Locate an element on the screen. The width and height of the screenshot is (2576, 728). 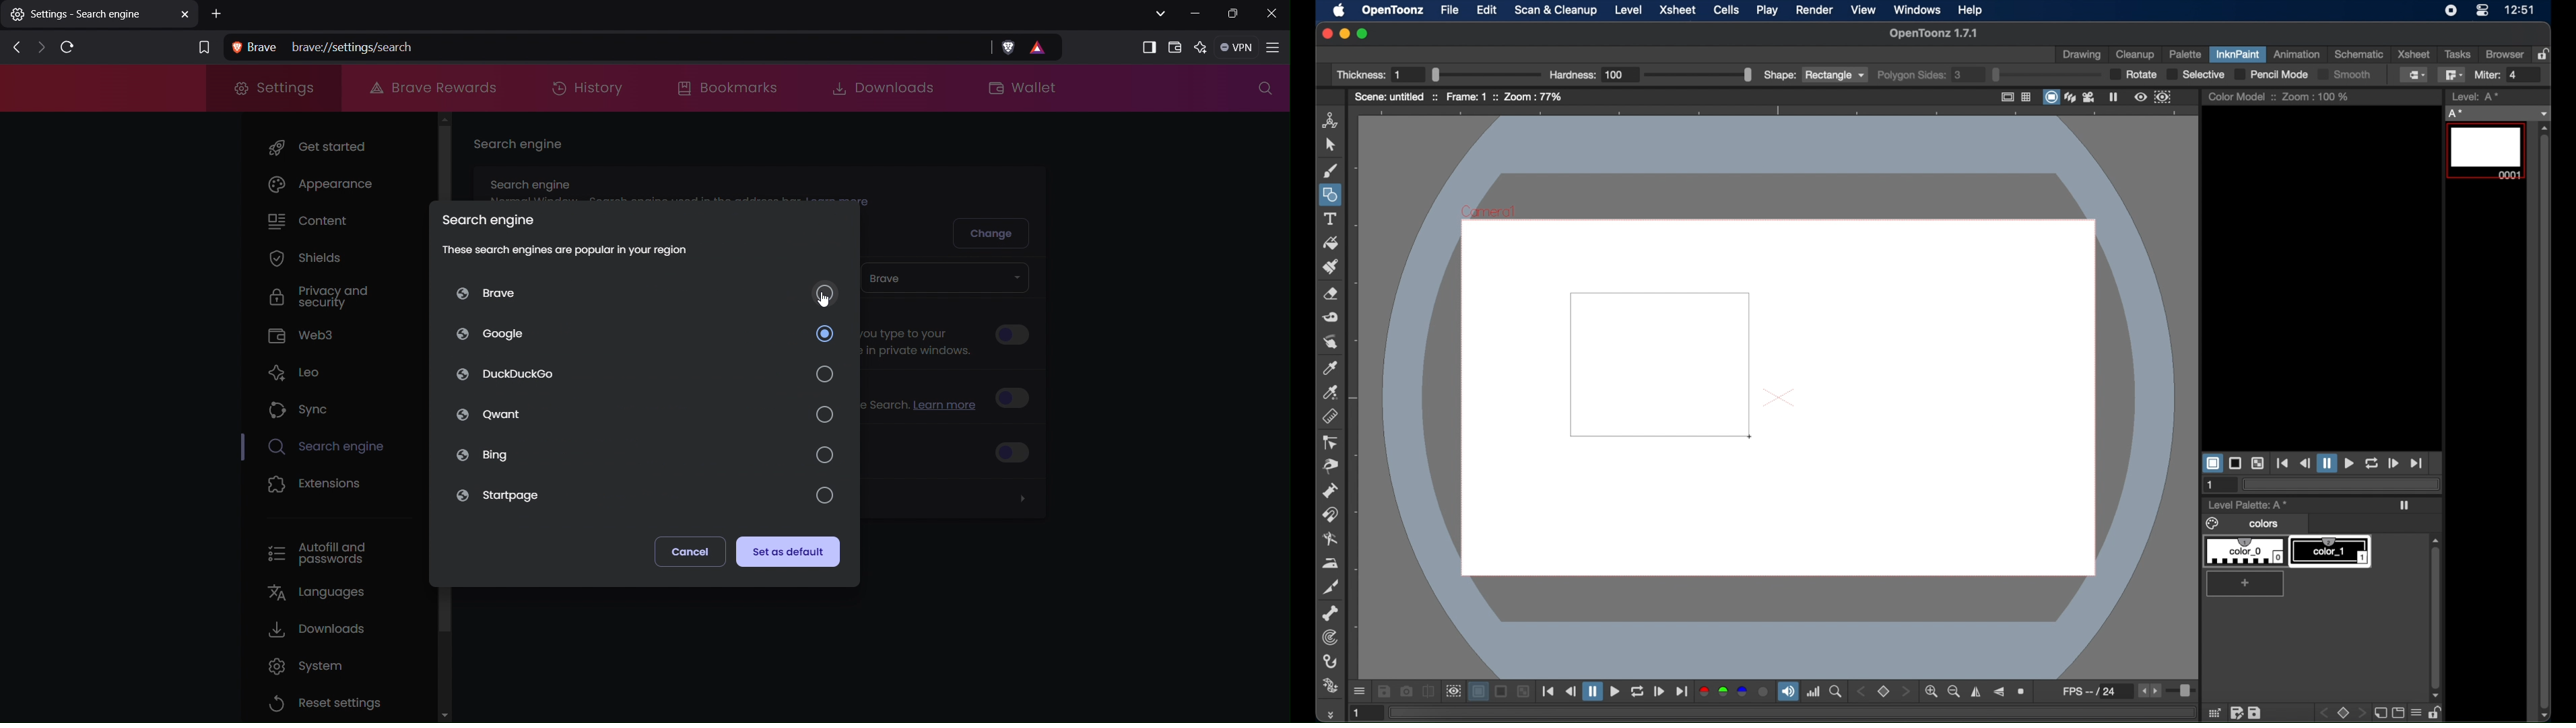
green channel is located at coordinates (1724, 692).